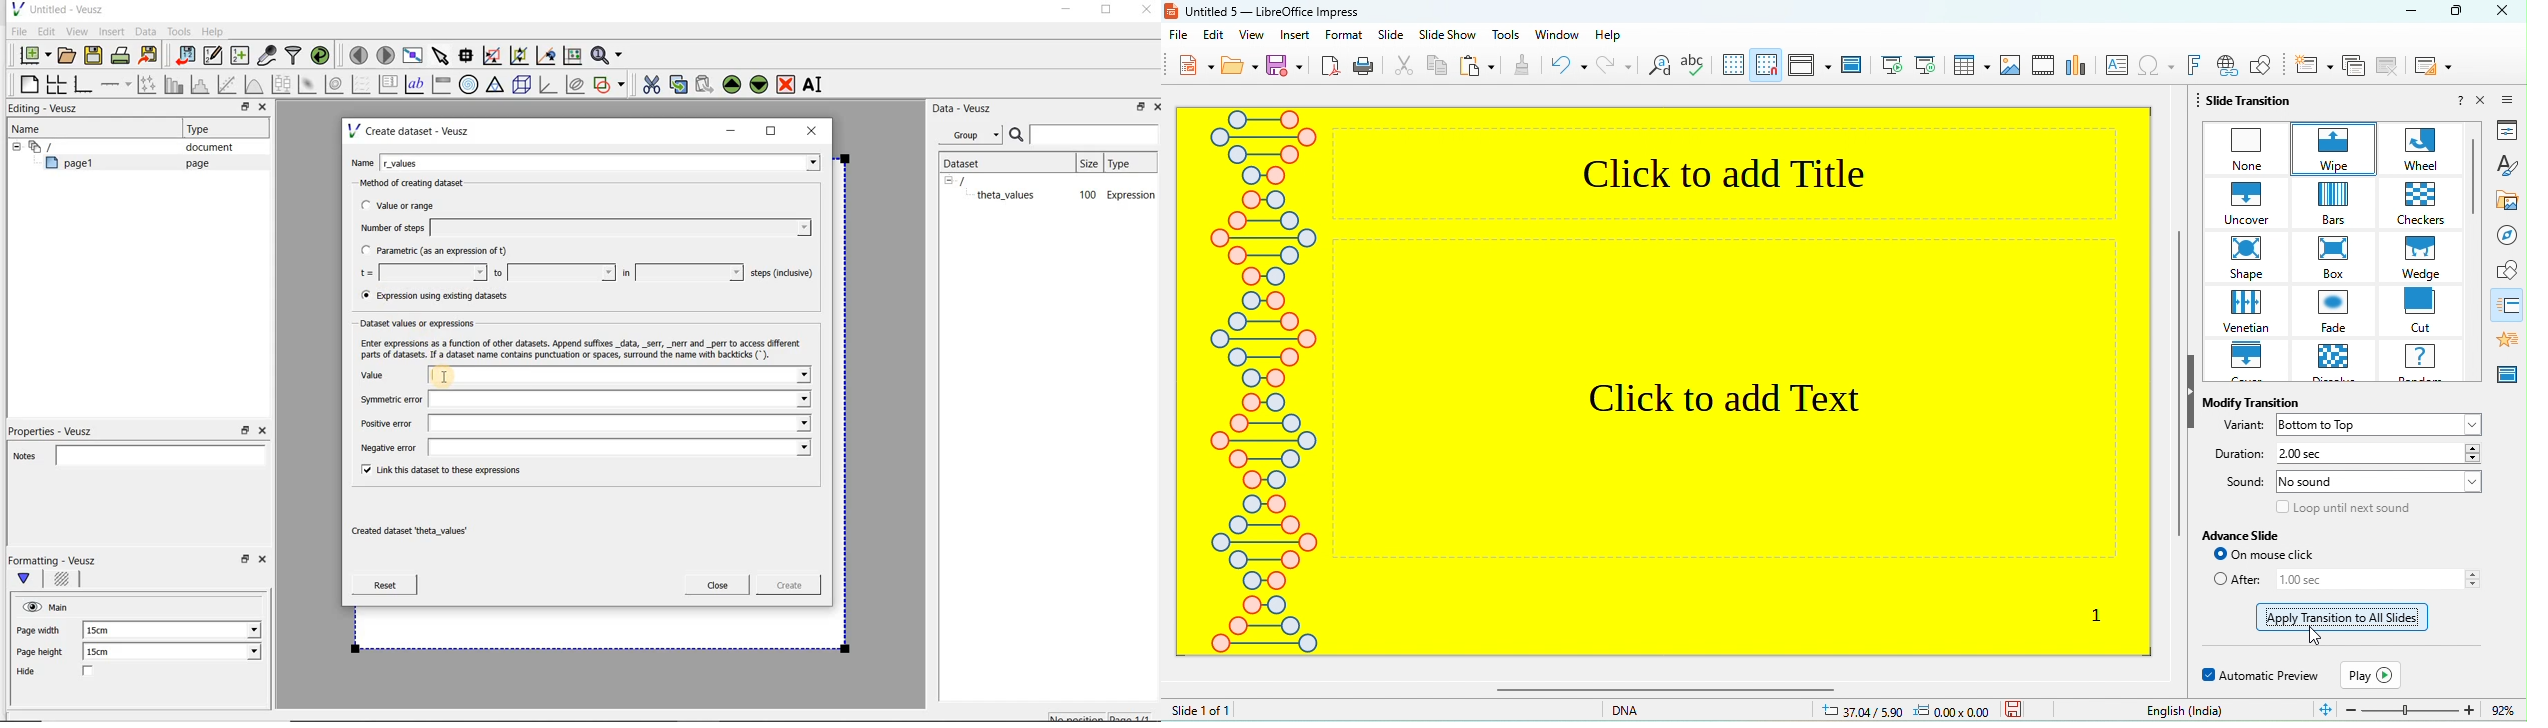  I want to click on slide transition, so click(2255, 102).